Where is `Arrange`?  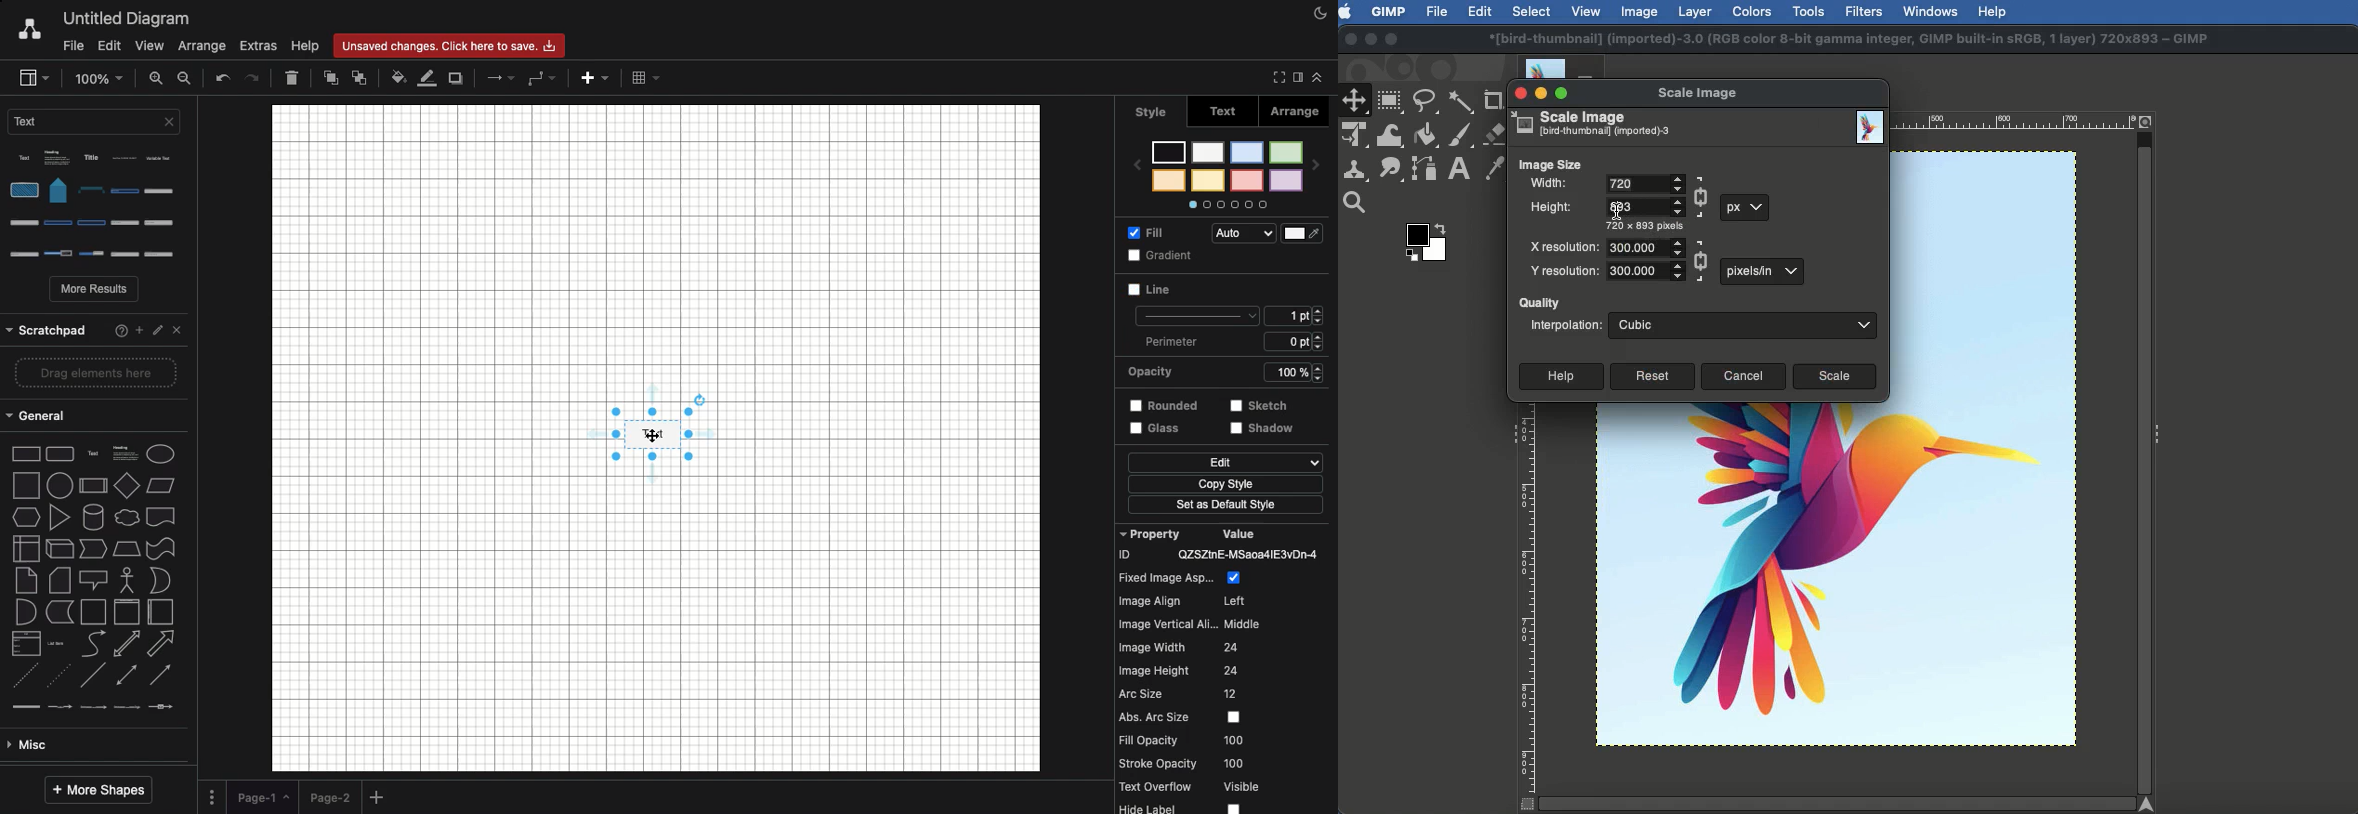
Arrange is located at coordinates (1297, 114).